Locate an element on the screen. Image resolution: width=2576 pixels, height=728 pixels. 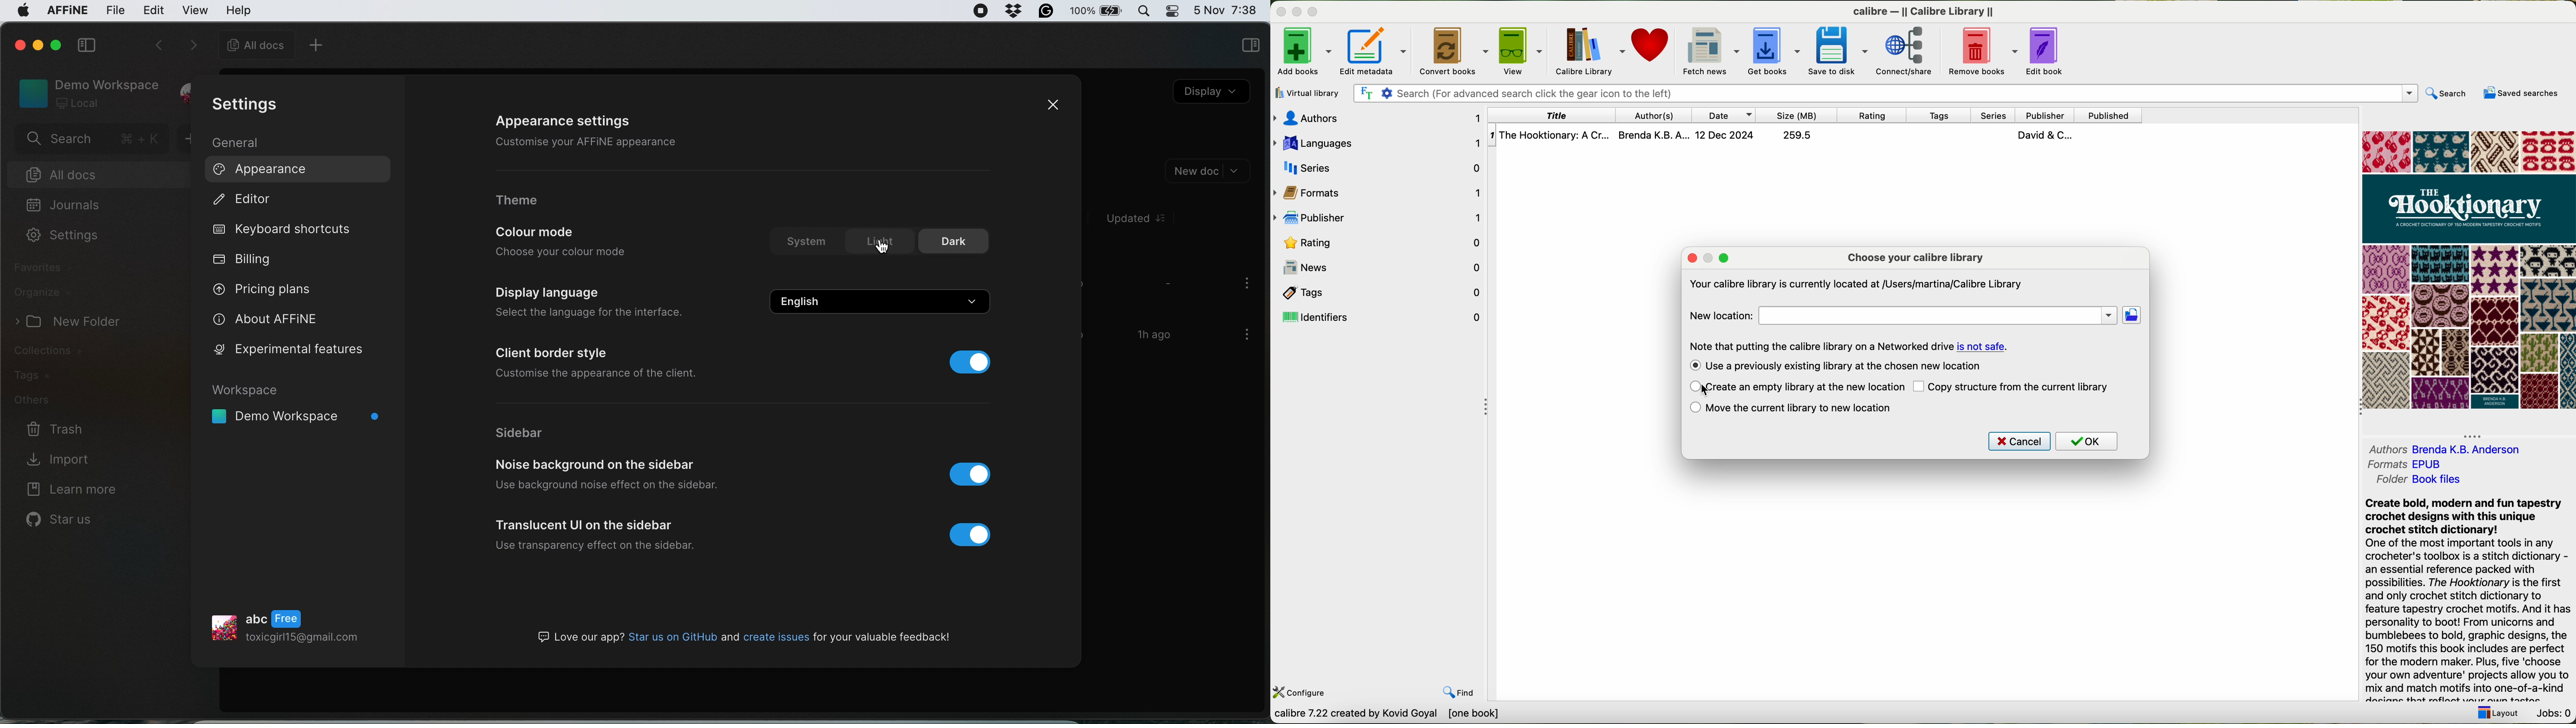
cancel is located at coordinates (2020, 440).